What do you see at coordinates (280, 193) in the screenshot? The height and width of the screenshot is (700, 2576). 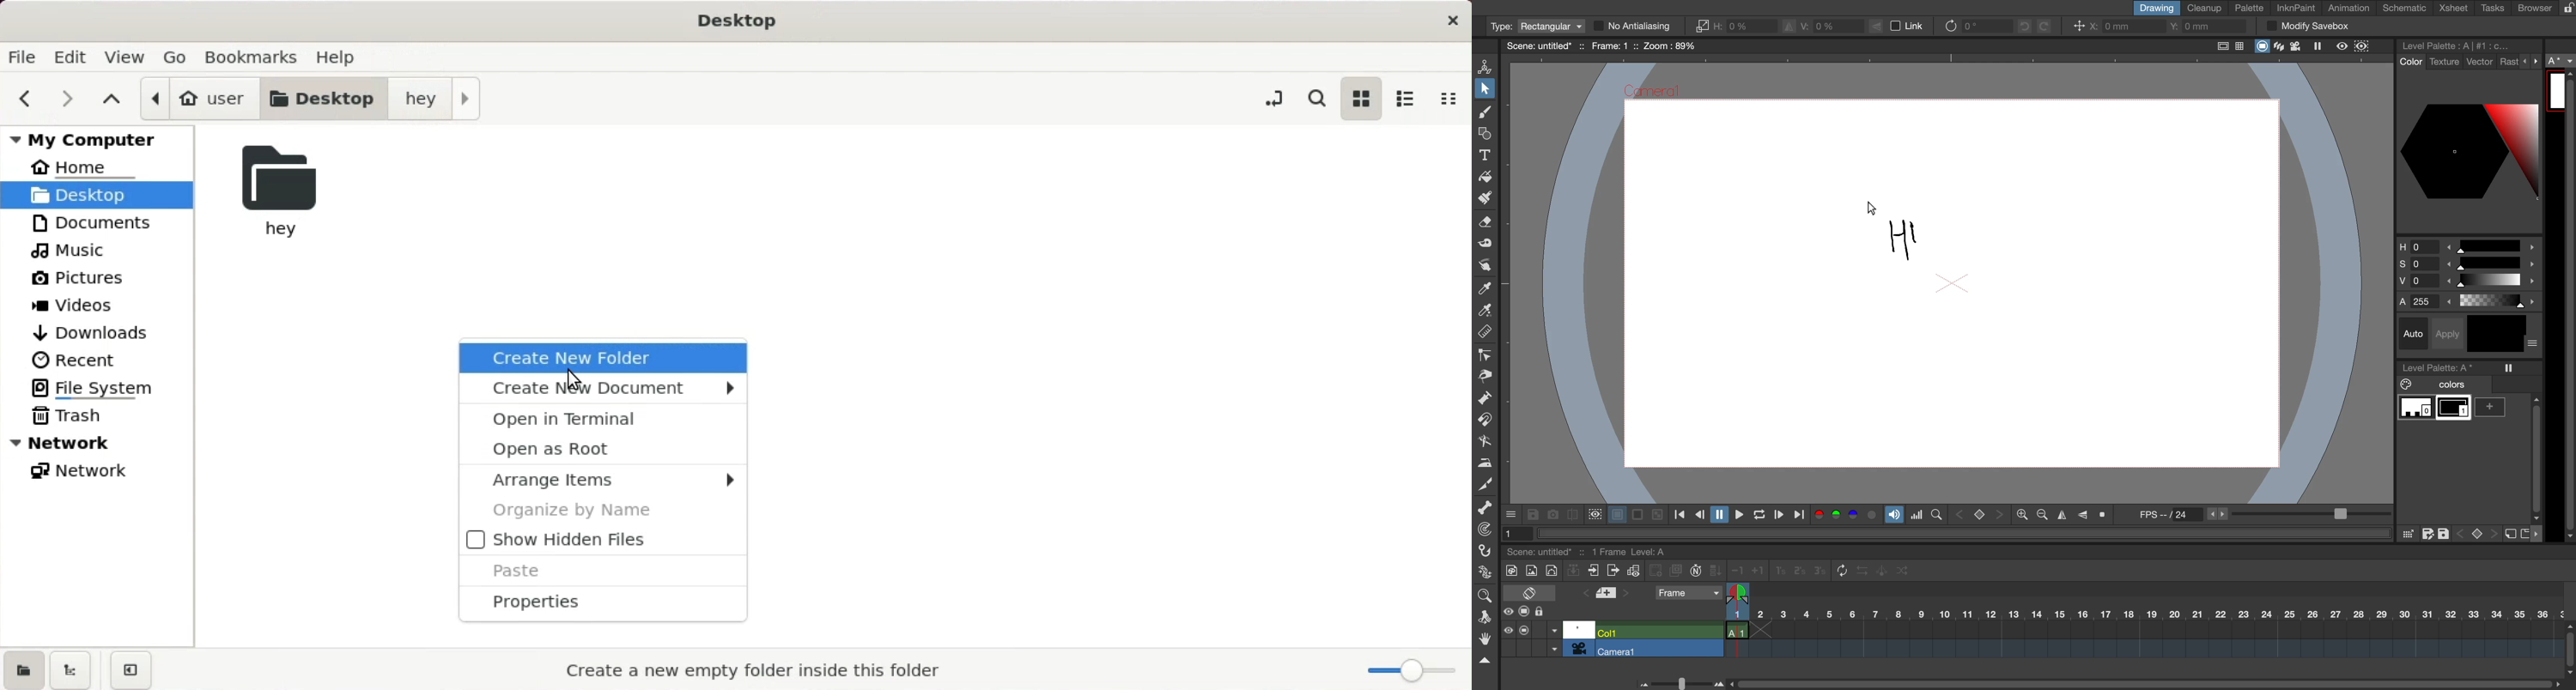 I see `hey` at bounding box center [280, 193].